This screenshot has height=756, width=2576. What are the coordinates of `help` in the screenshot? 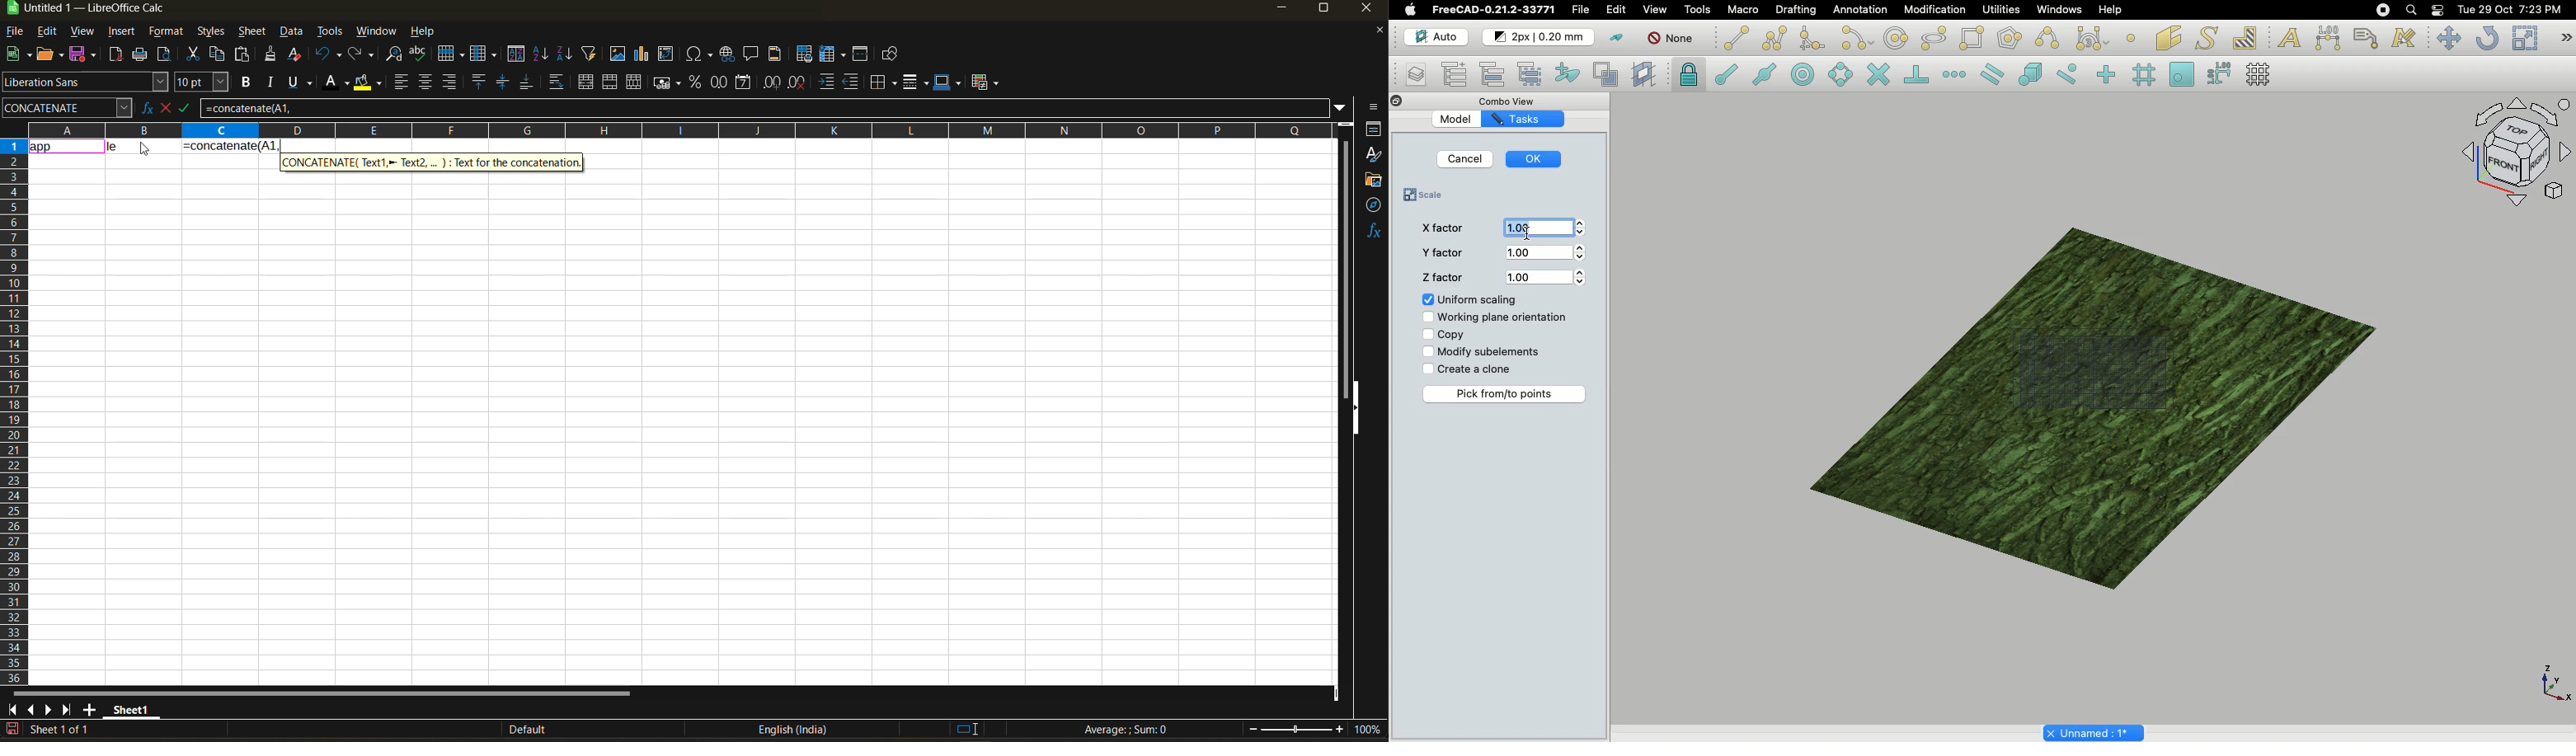 It's located at (427, 33).